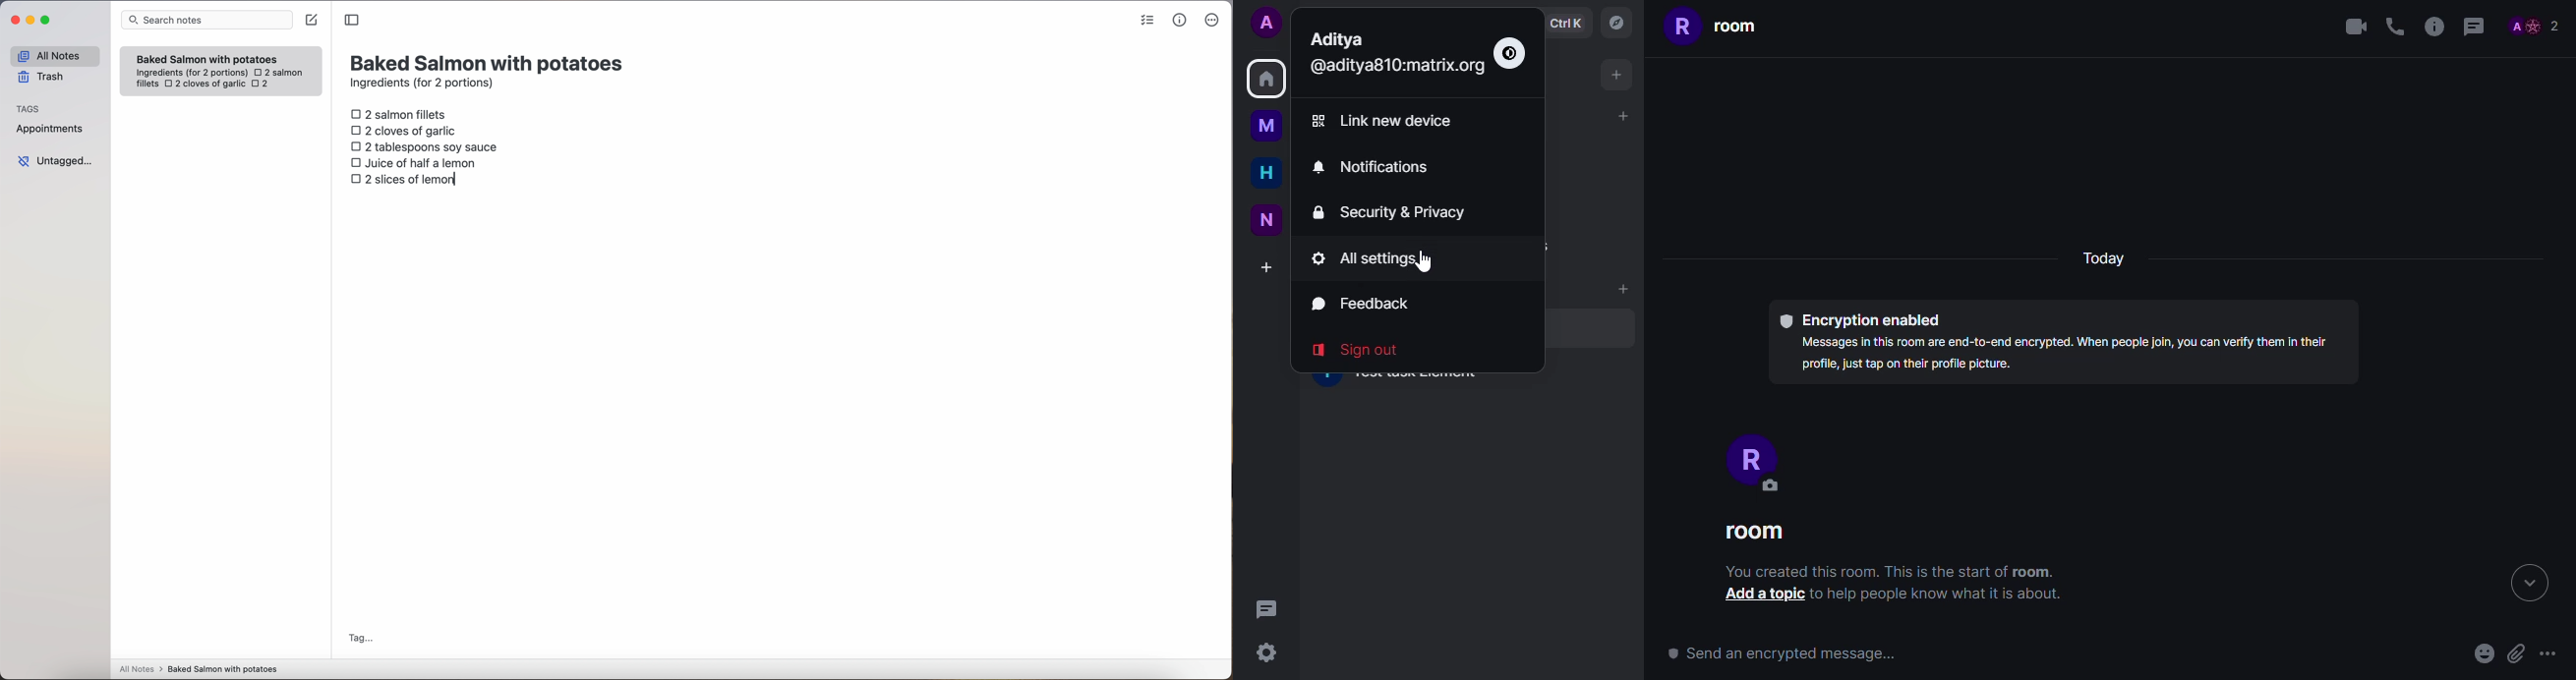 The image size is (2576, 700). I want to click on juice of half a lemon, so click(415, 162).